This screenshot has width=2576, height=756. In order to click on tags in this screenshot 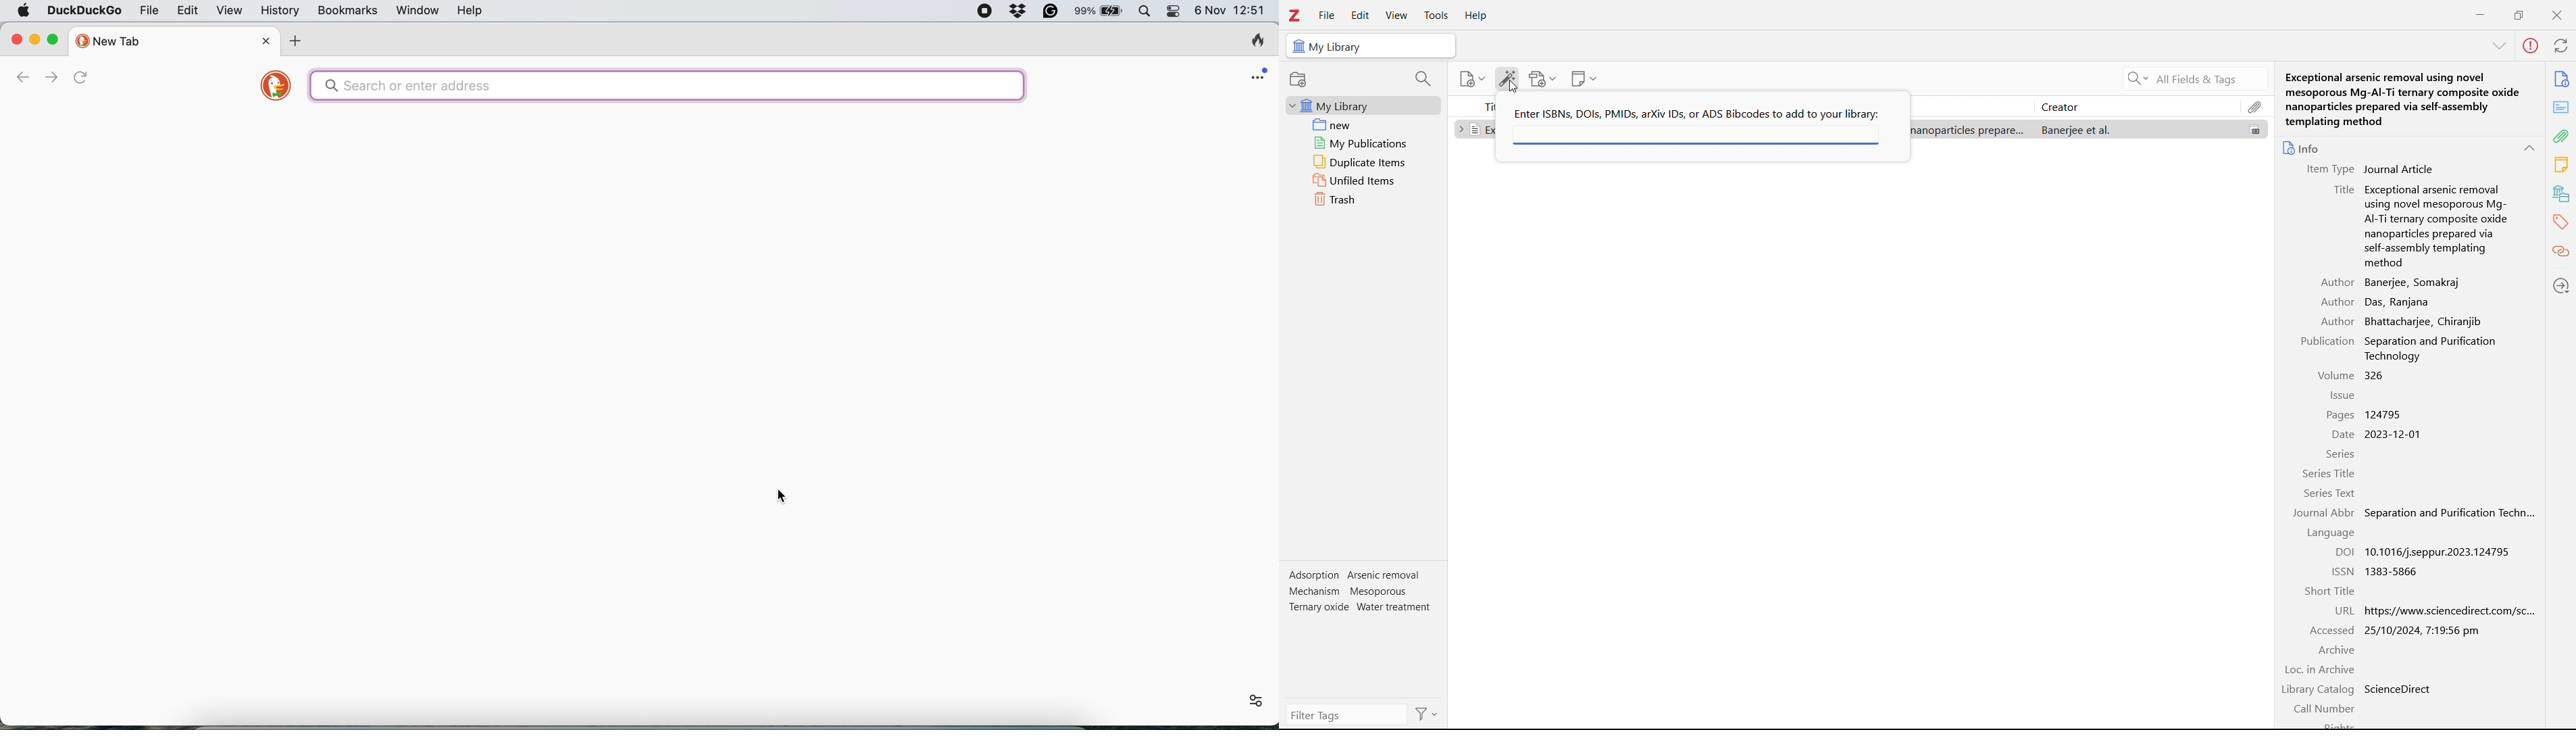, I will do `click(1361, 595)`.